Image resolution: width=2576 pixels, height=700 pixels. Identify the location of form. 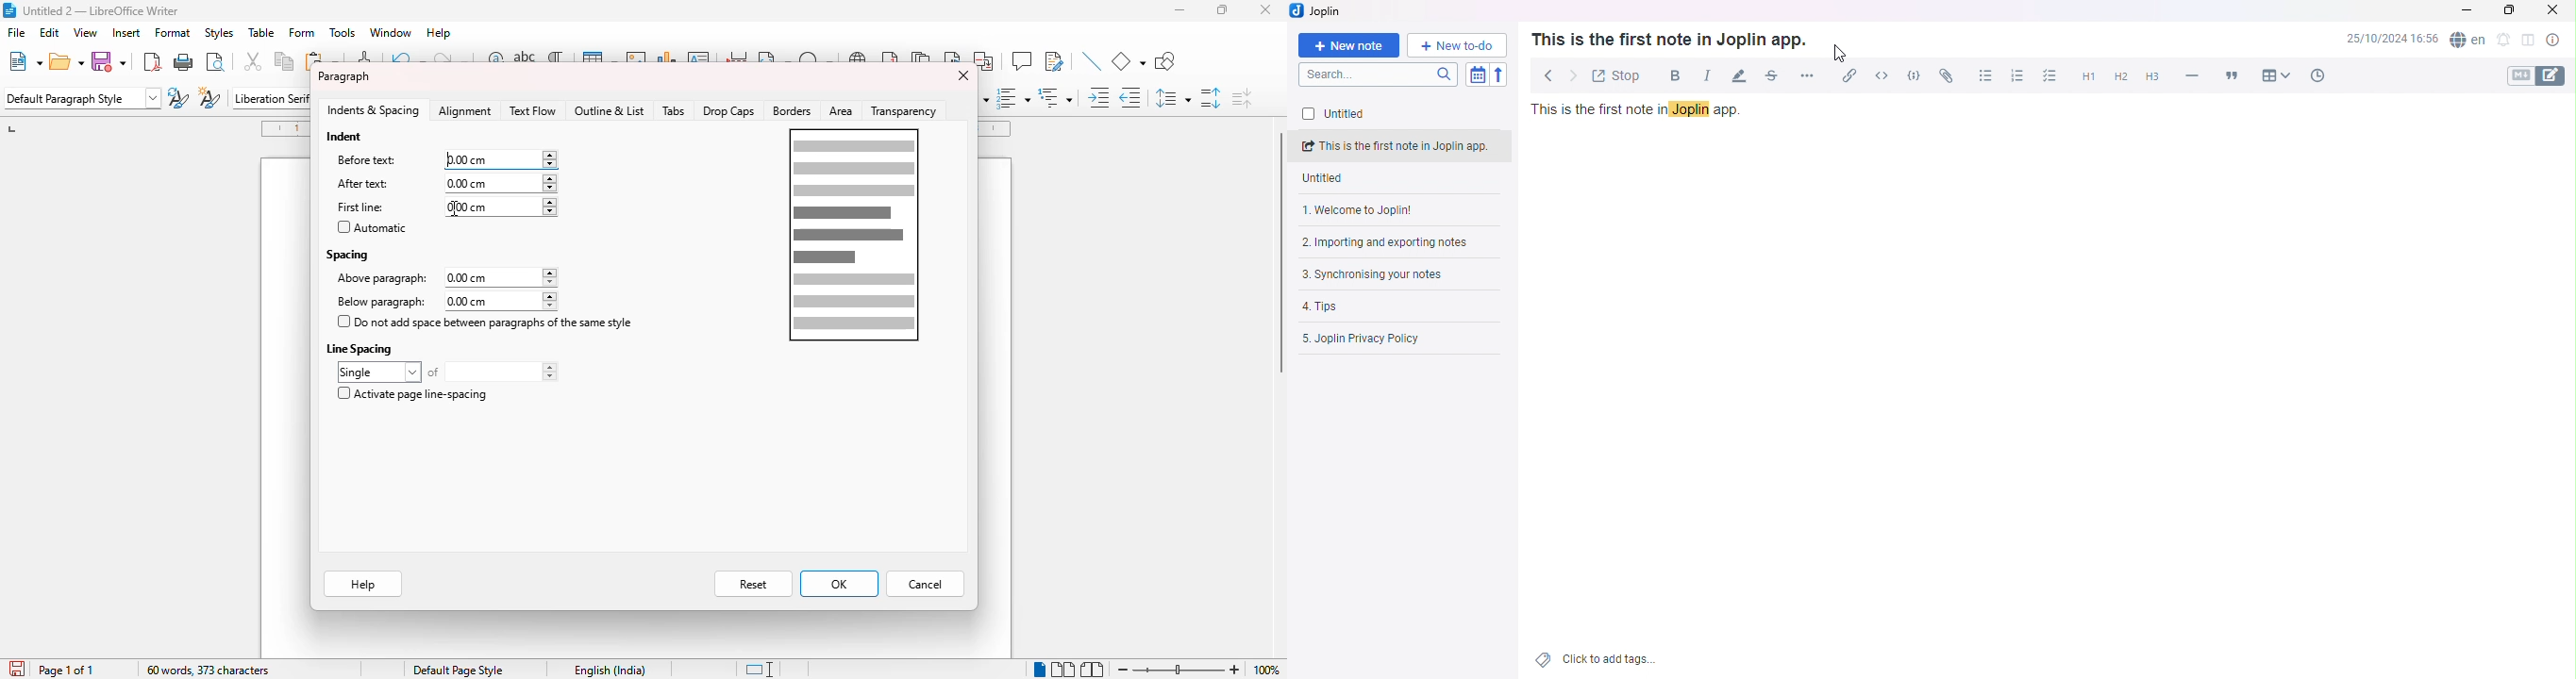
(302, 33).